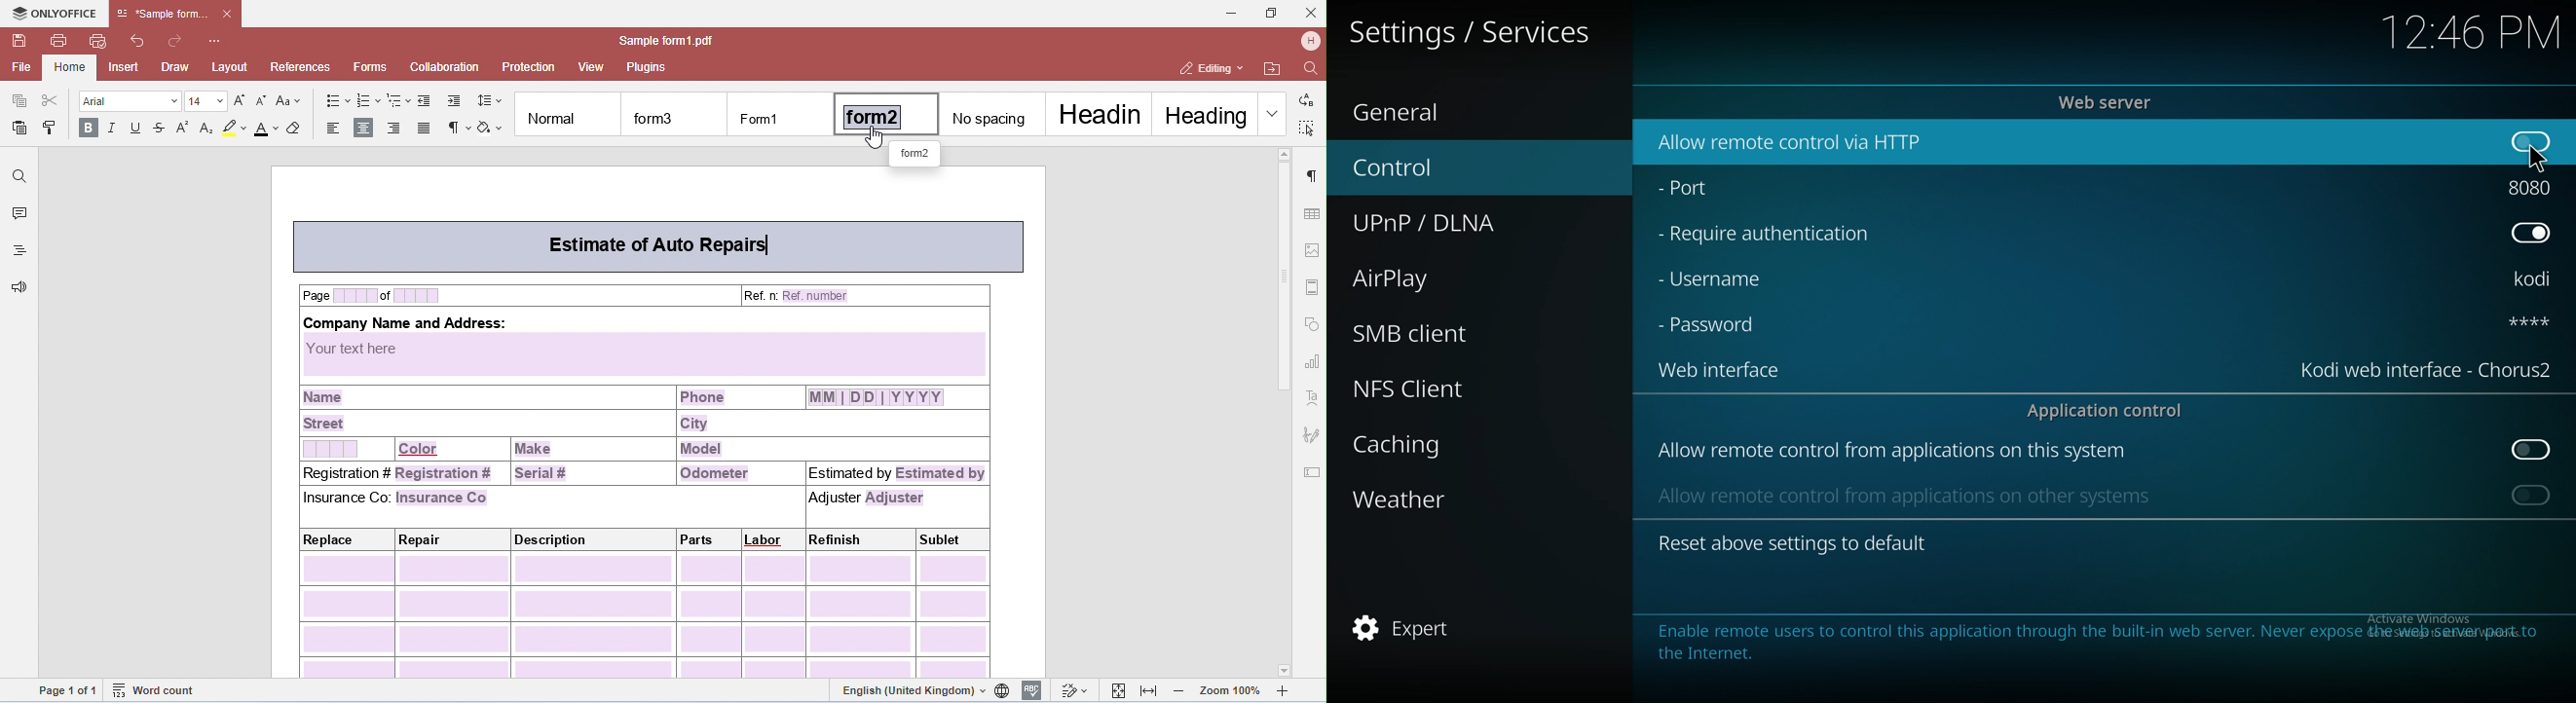 This screenshot has height=728, width=2576. I want to click on info, so click(2085, 641).